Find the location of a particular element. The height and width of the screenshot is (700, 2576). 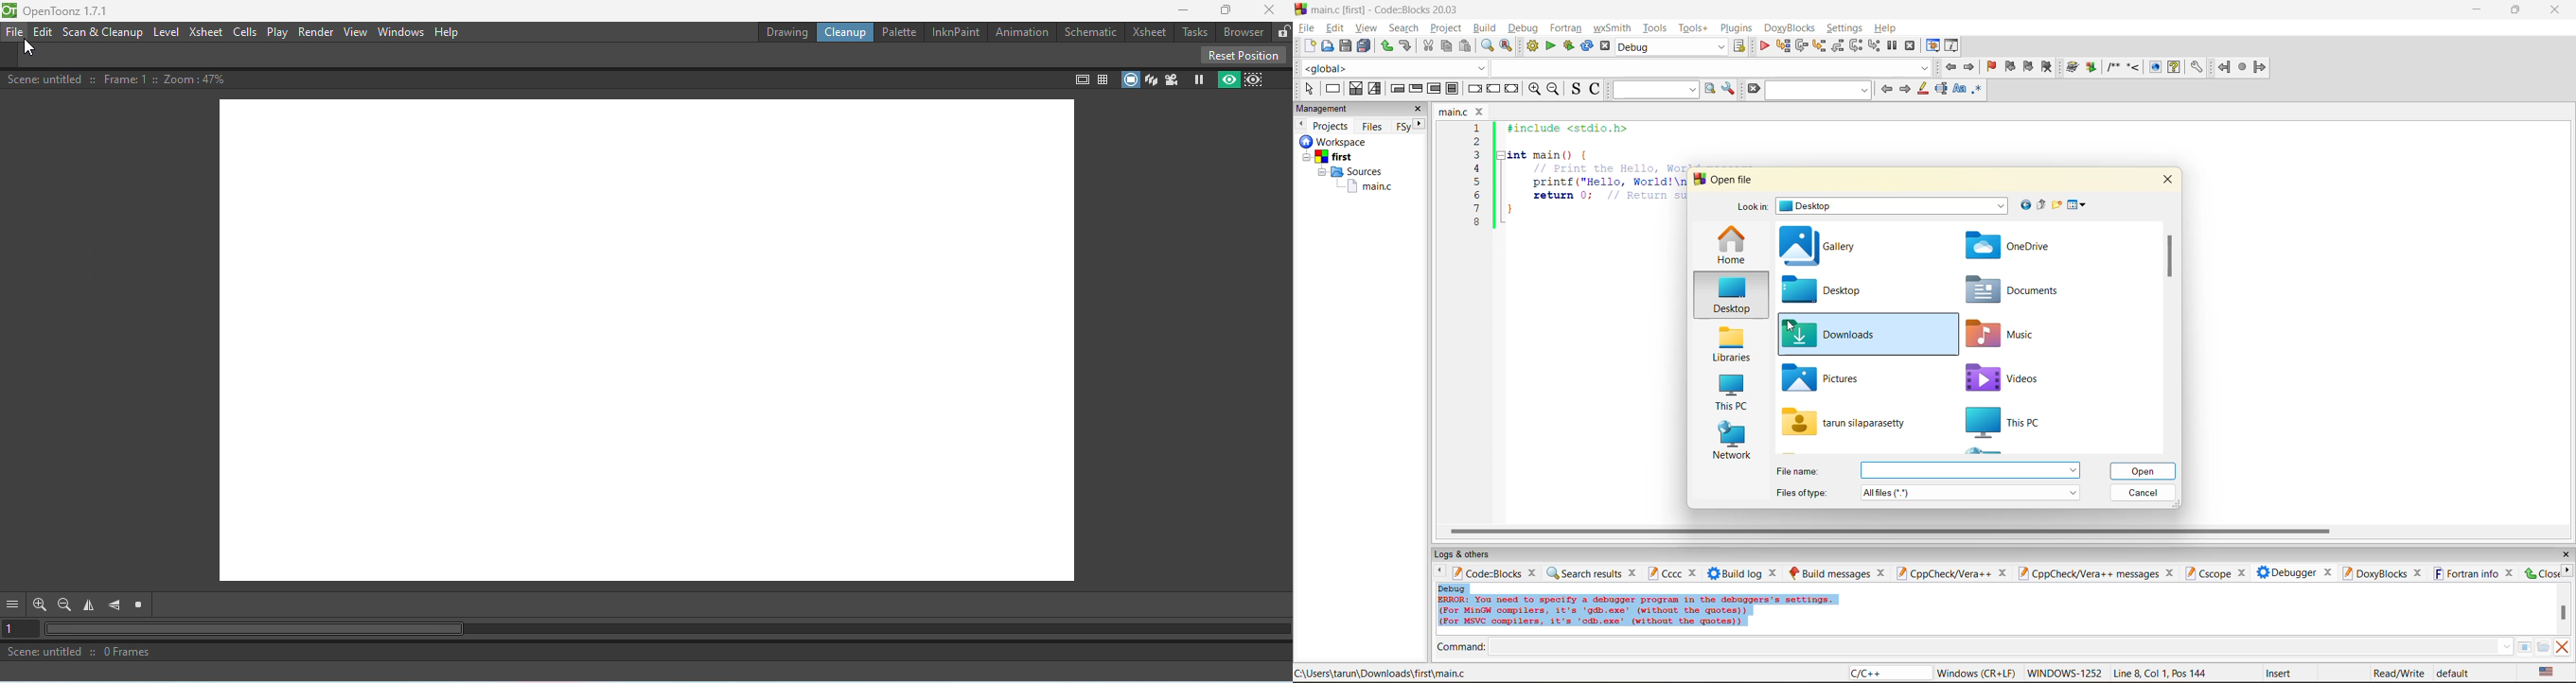

Fsy is located at coordinates (1402, 127).